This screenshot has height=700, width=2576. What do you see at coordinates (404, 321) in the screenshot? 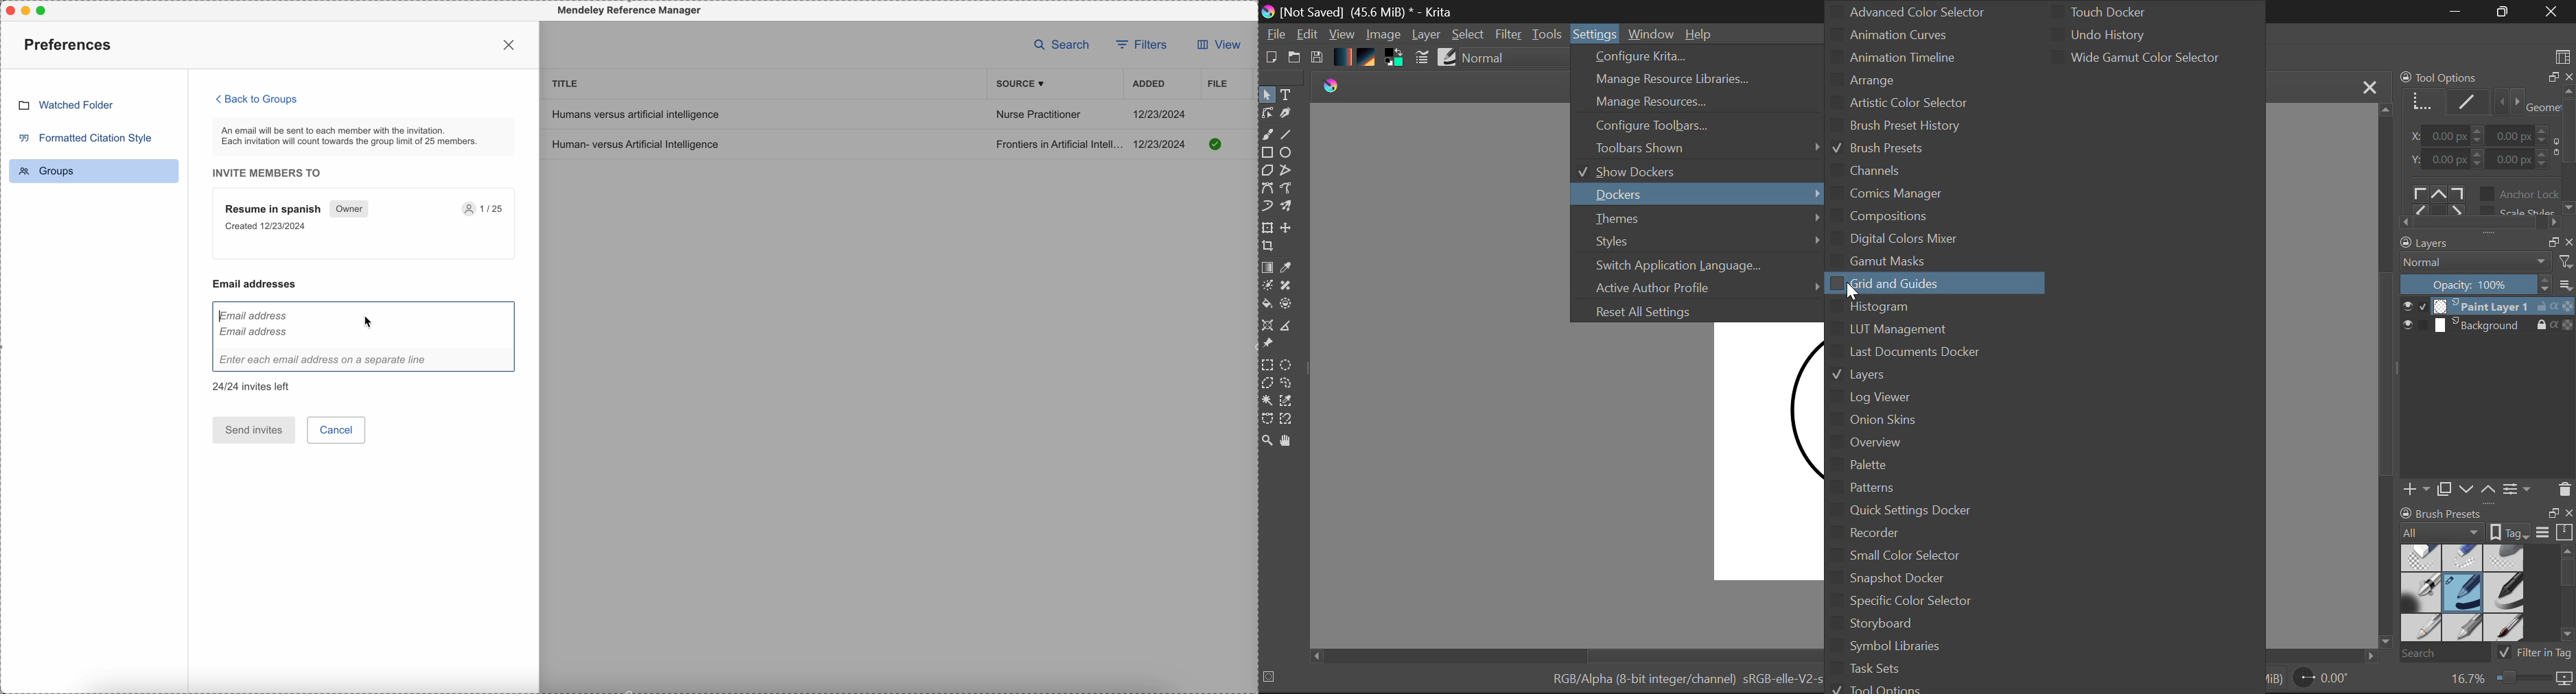
I see `Cursor` at bounding box center [404, 321].